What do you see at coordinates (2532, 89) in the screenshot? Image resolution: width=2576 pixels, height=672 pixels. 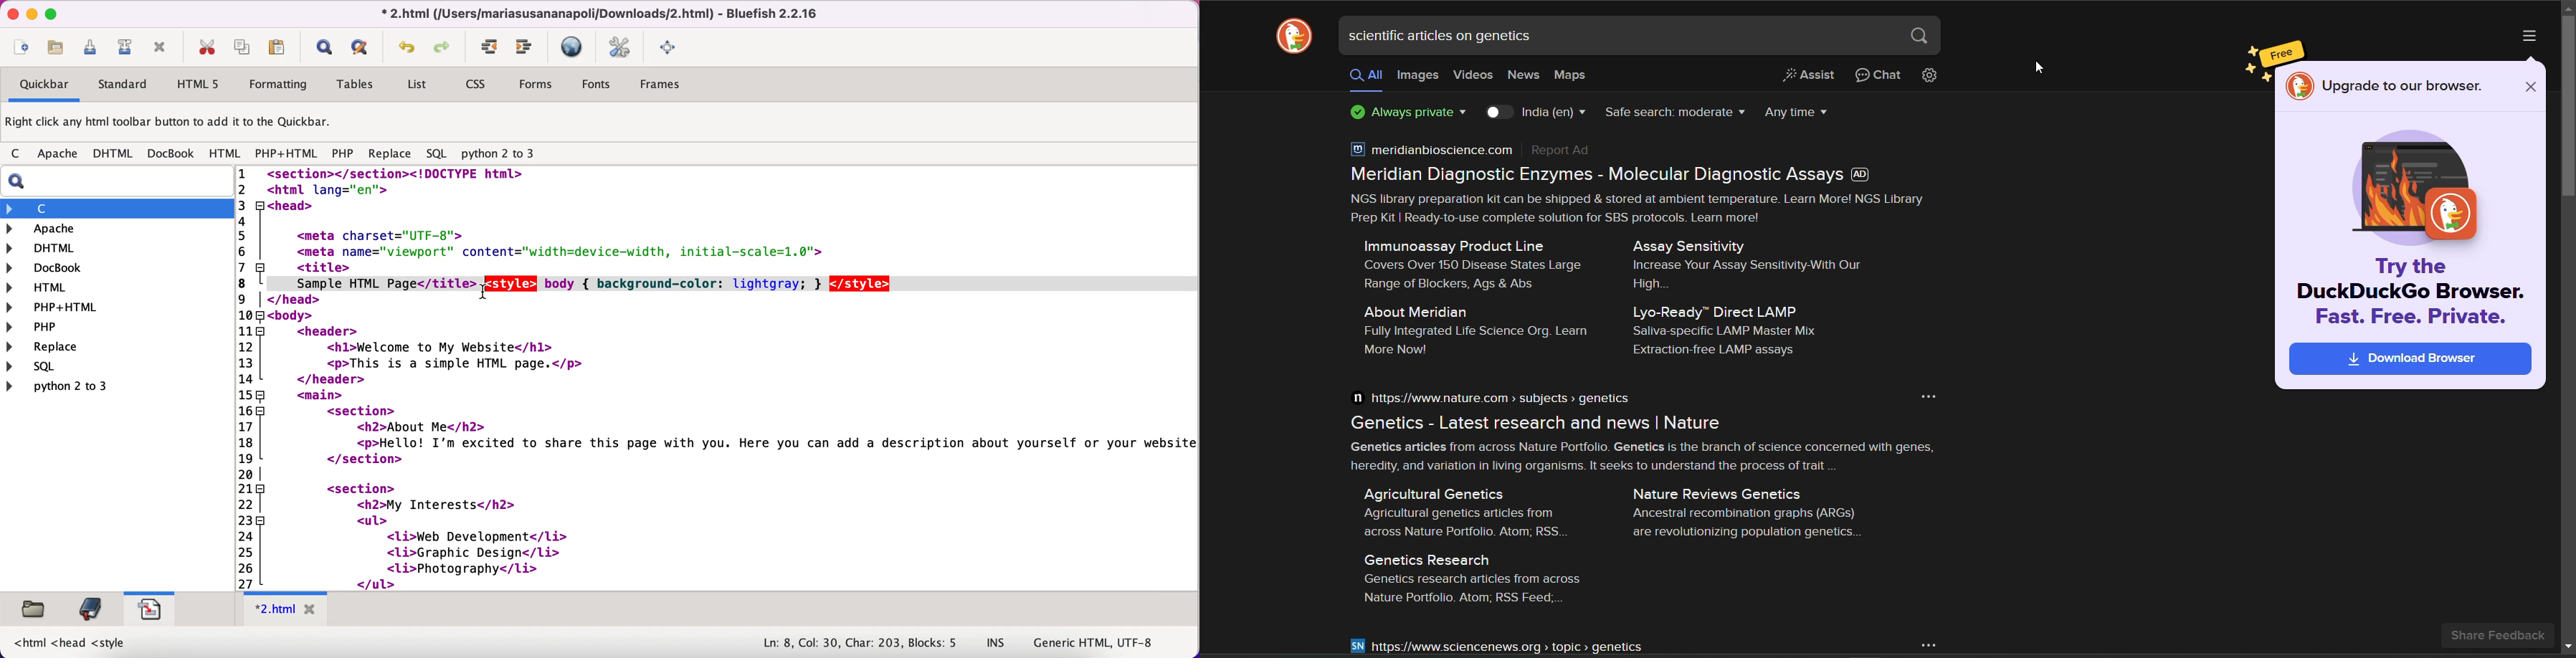 I see `close` at bounding box center [2532, 89].